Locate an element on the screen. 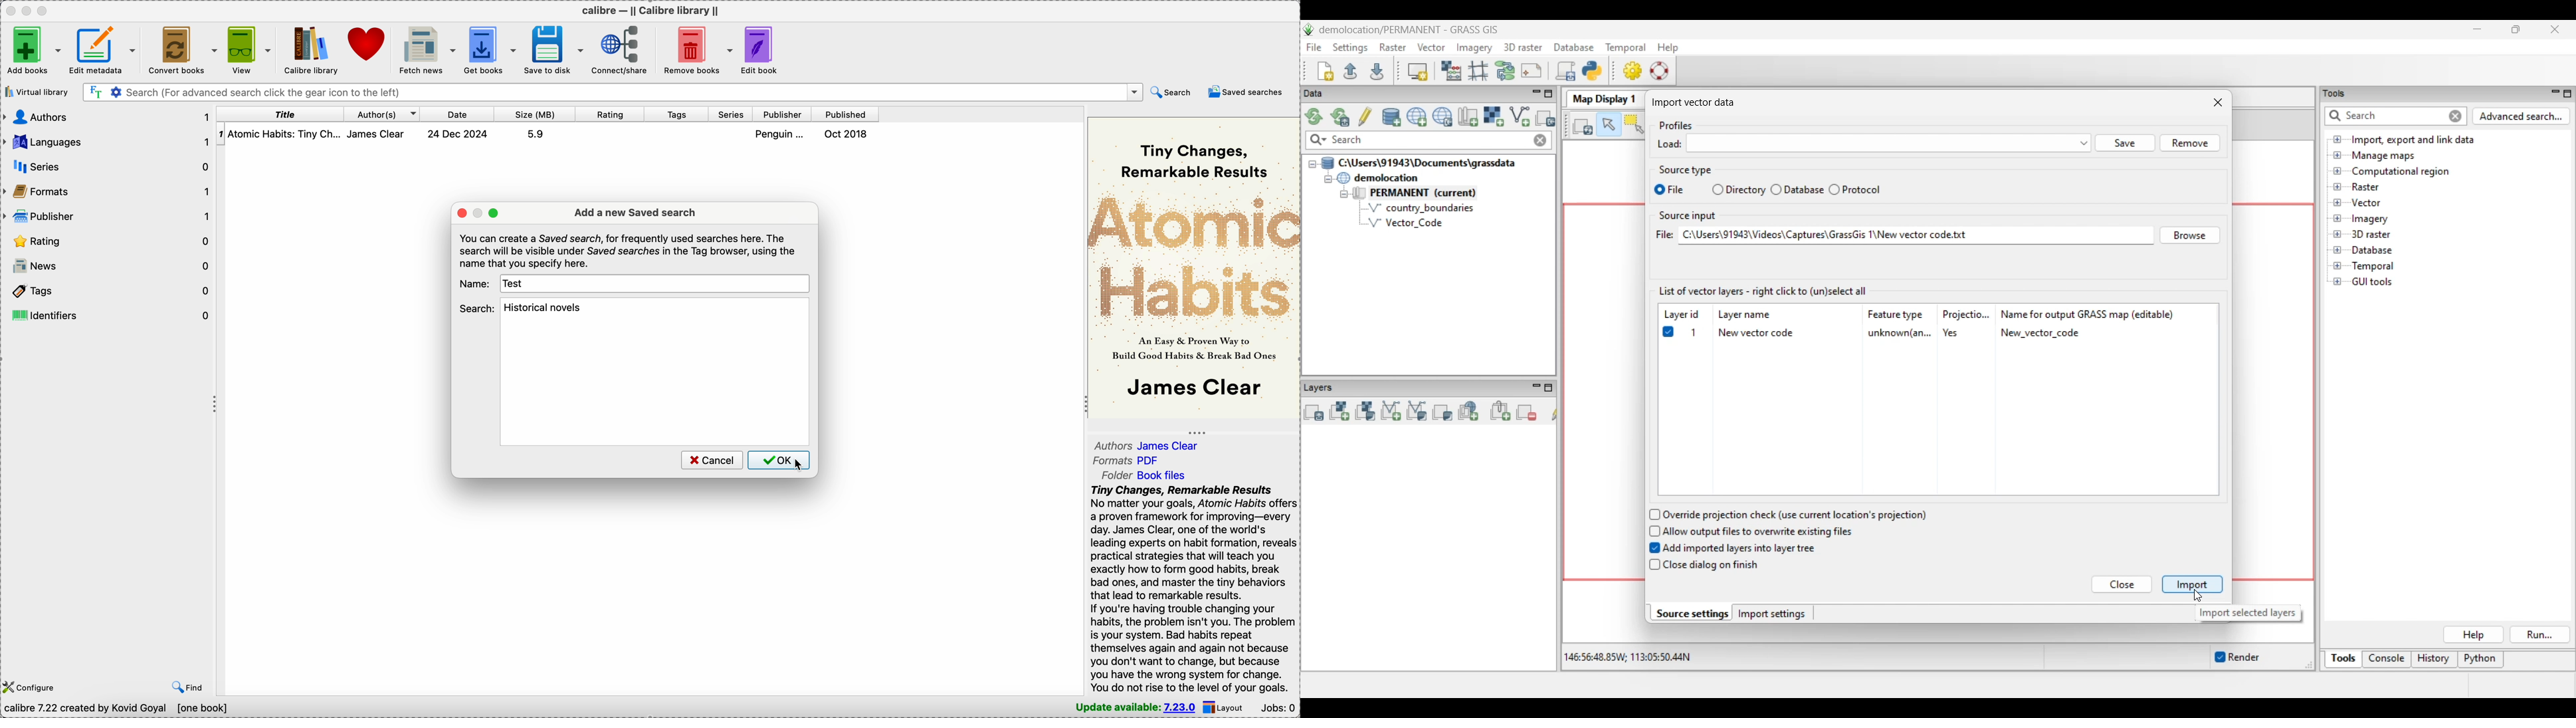 The height and width of the screenshot is (728, 2576). series is located at coordinates (732, 115).